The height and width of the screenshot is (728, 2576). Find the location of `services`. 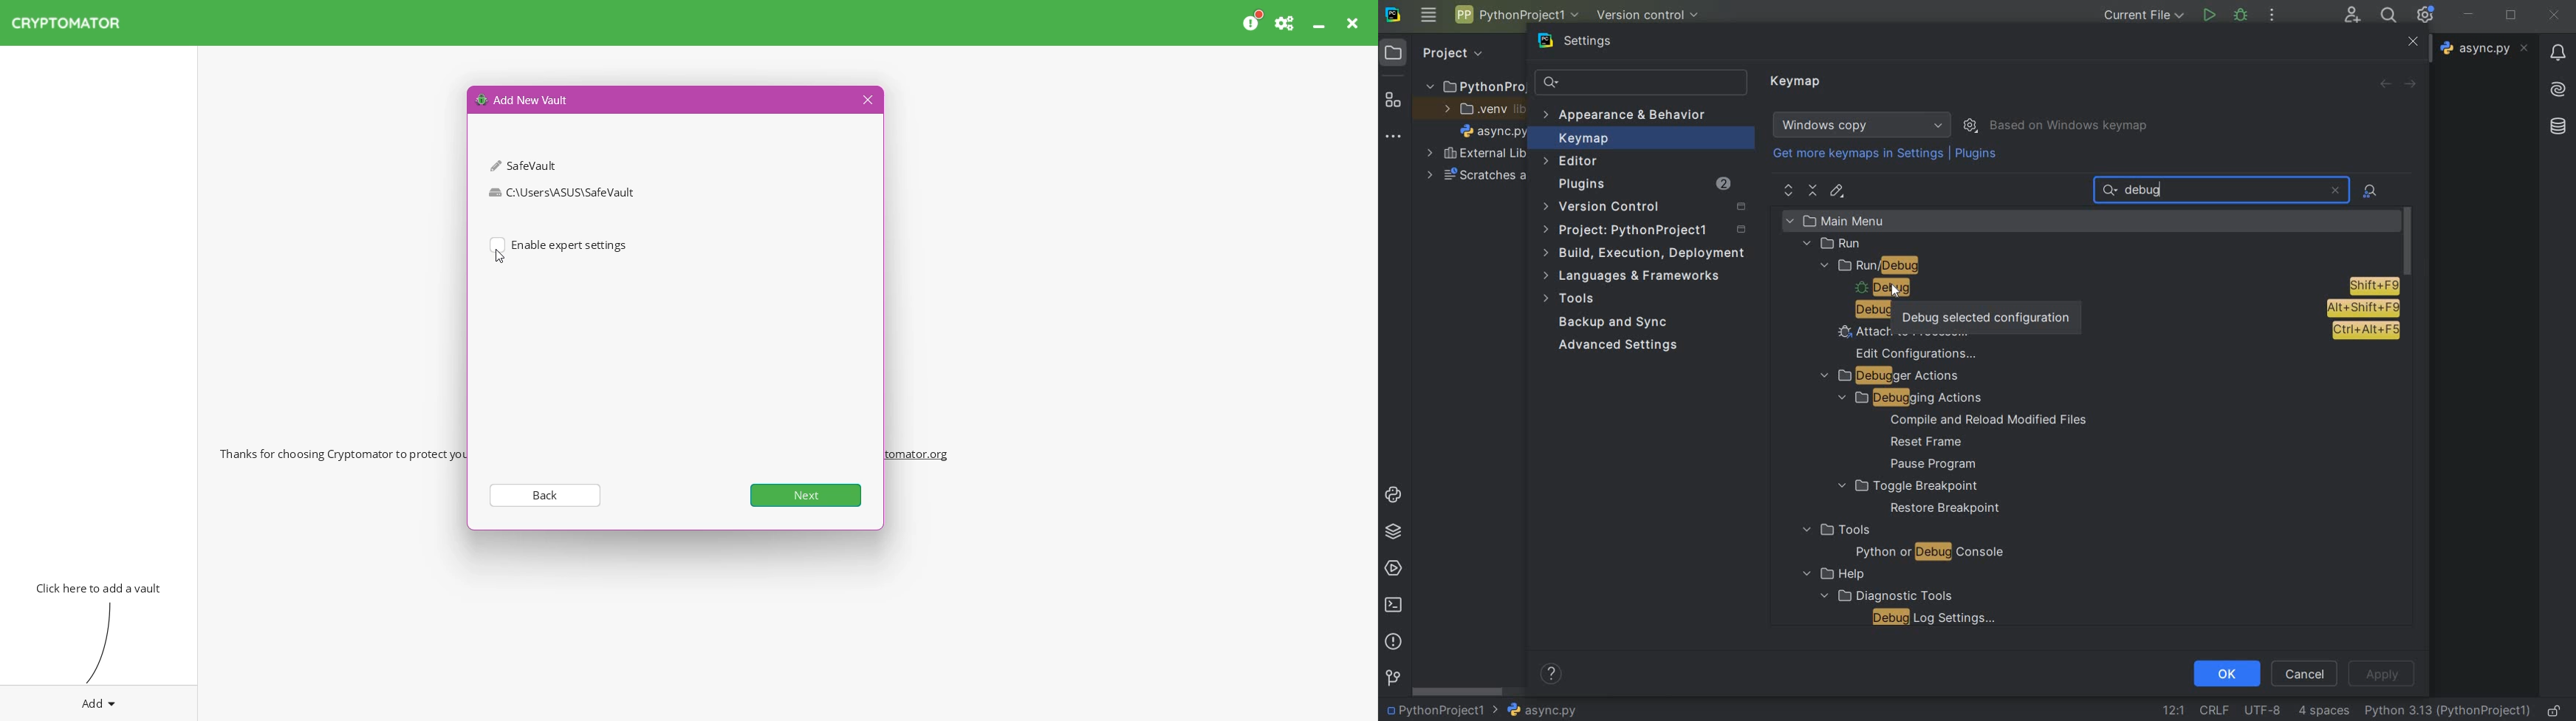

services is located at coordinates (1395, 568).